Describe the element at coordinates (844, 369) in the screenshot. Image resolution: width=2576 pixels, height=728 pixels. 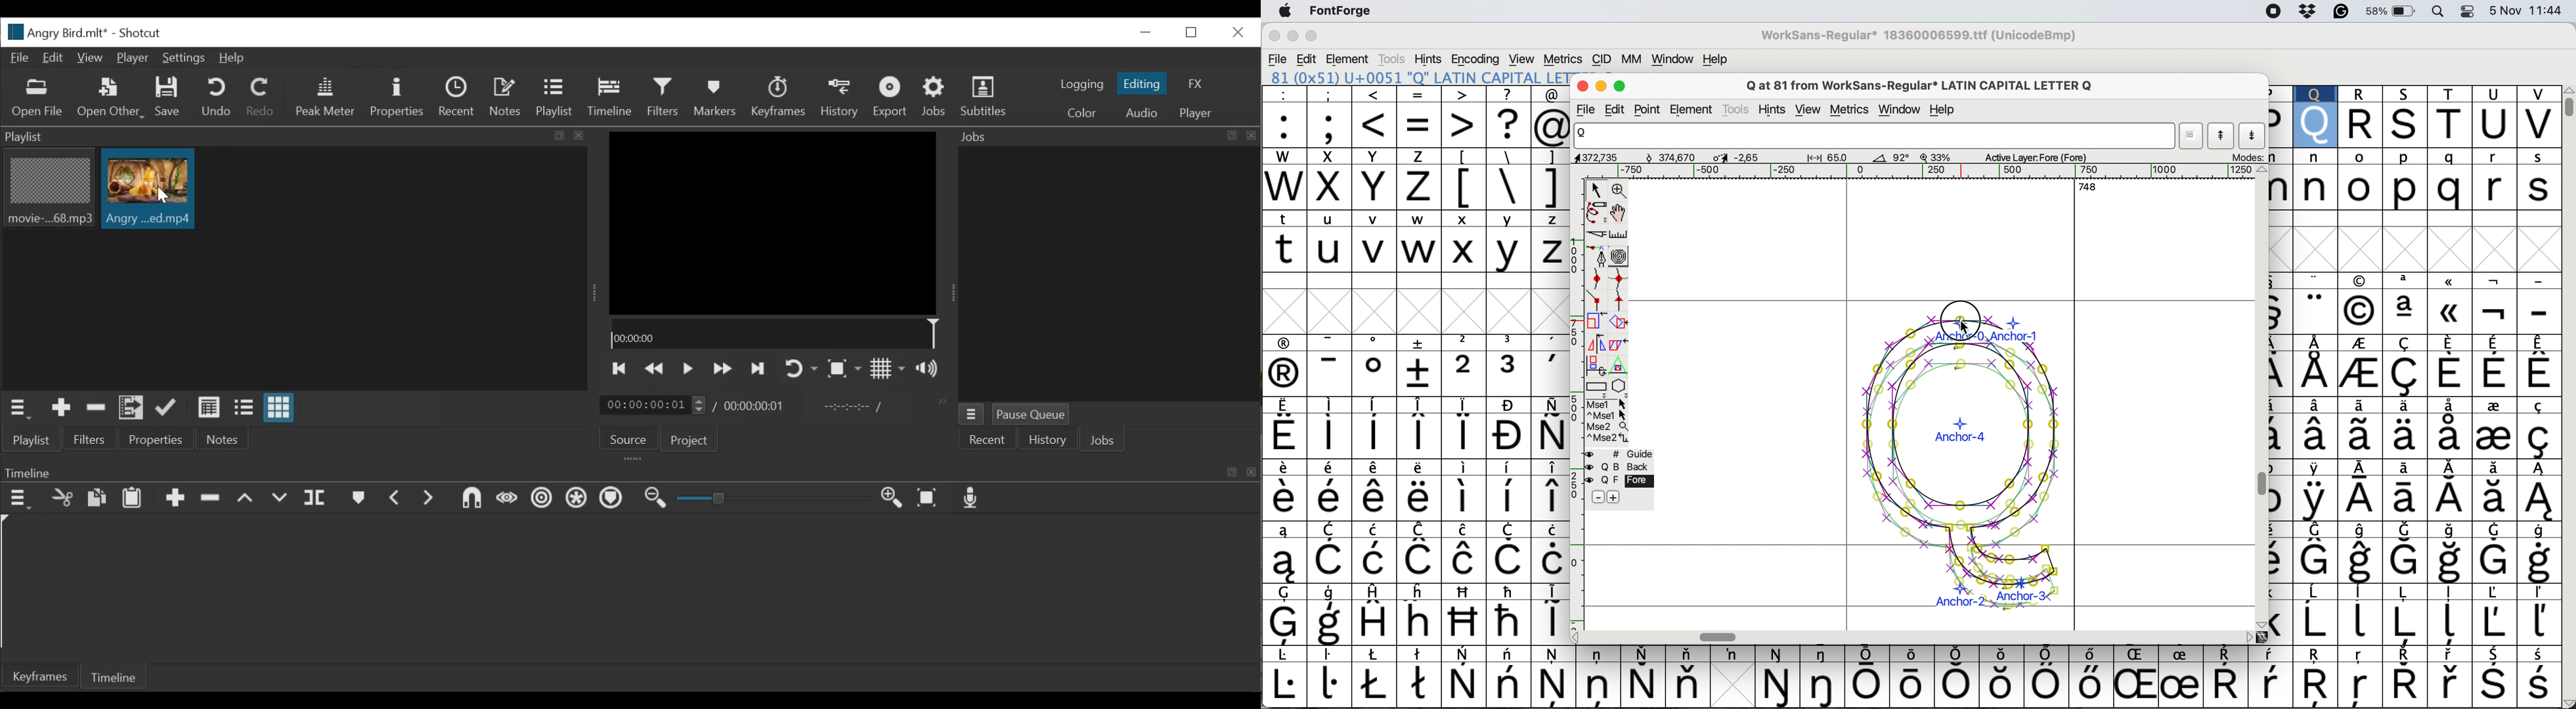
I see `Toggle Zoom` at that location.